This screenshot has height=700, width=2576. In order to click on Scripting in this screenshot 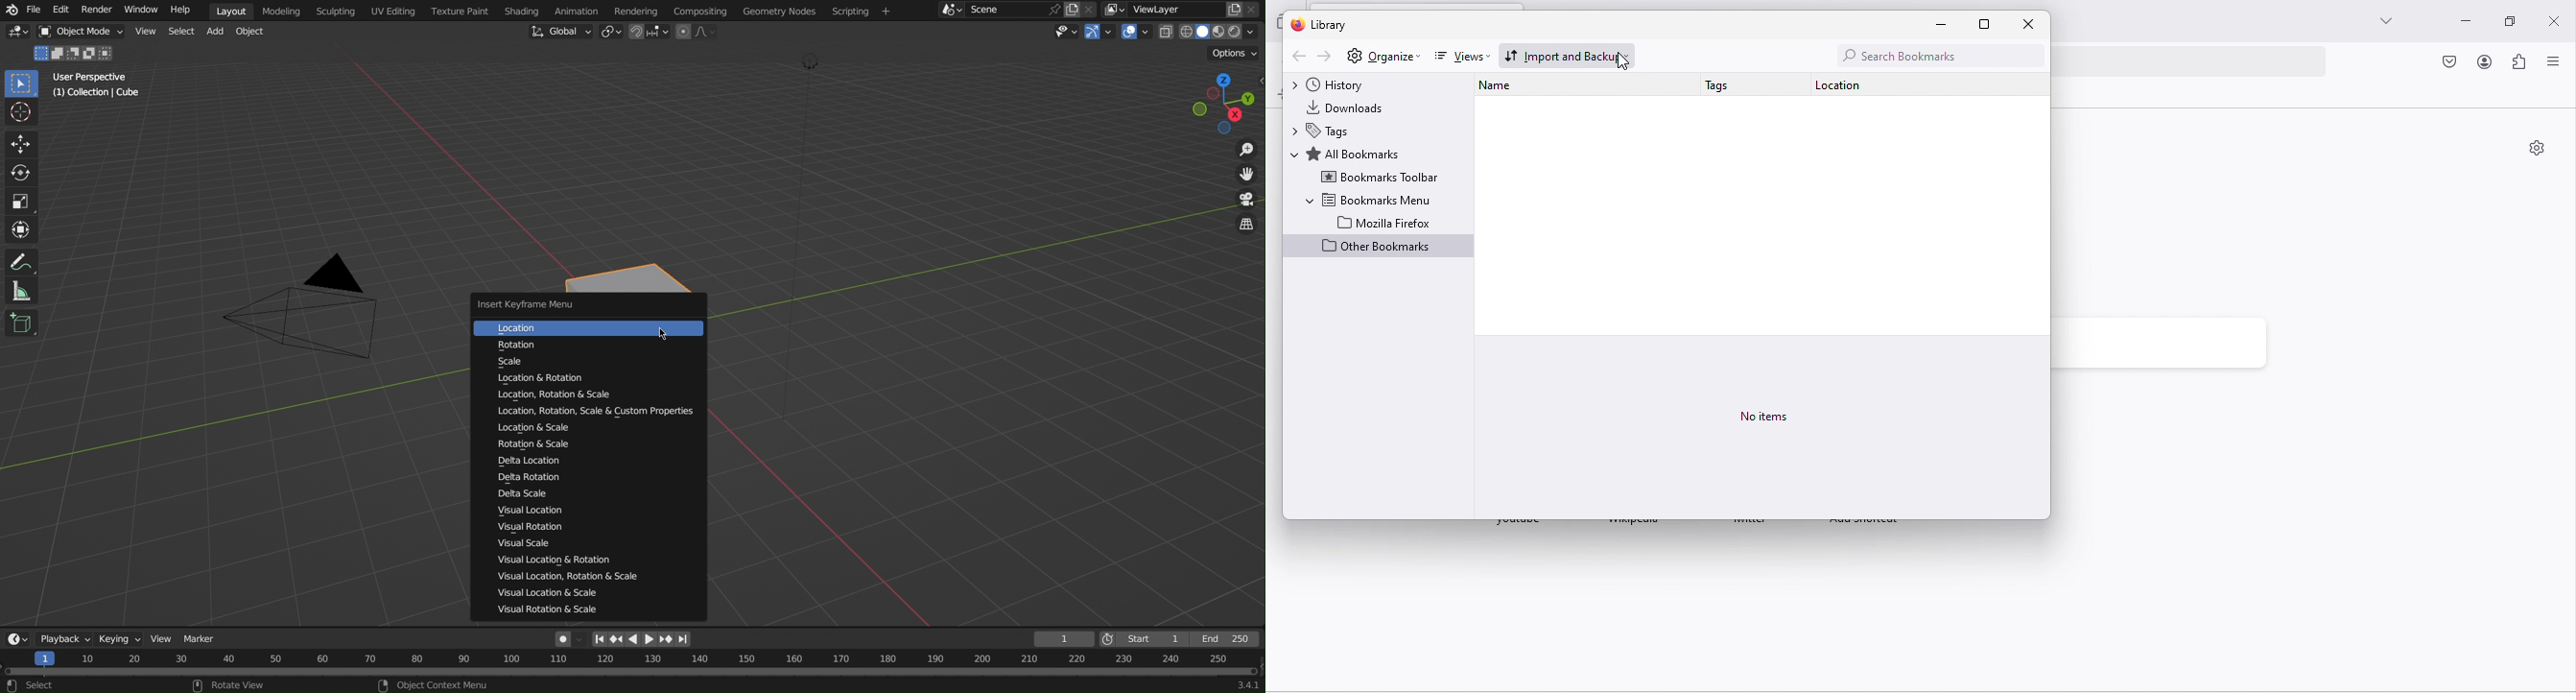, I will do `click(860, 11)`.